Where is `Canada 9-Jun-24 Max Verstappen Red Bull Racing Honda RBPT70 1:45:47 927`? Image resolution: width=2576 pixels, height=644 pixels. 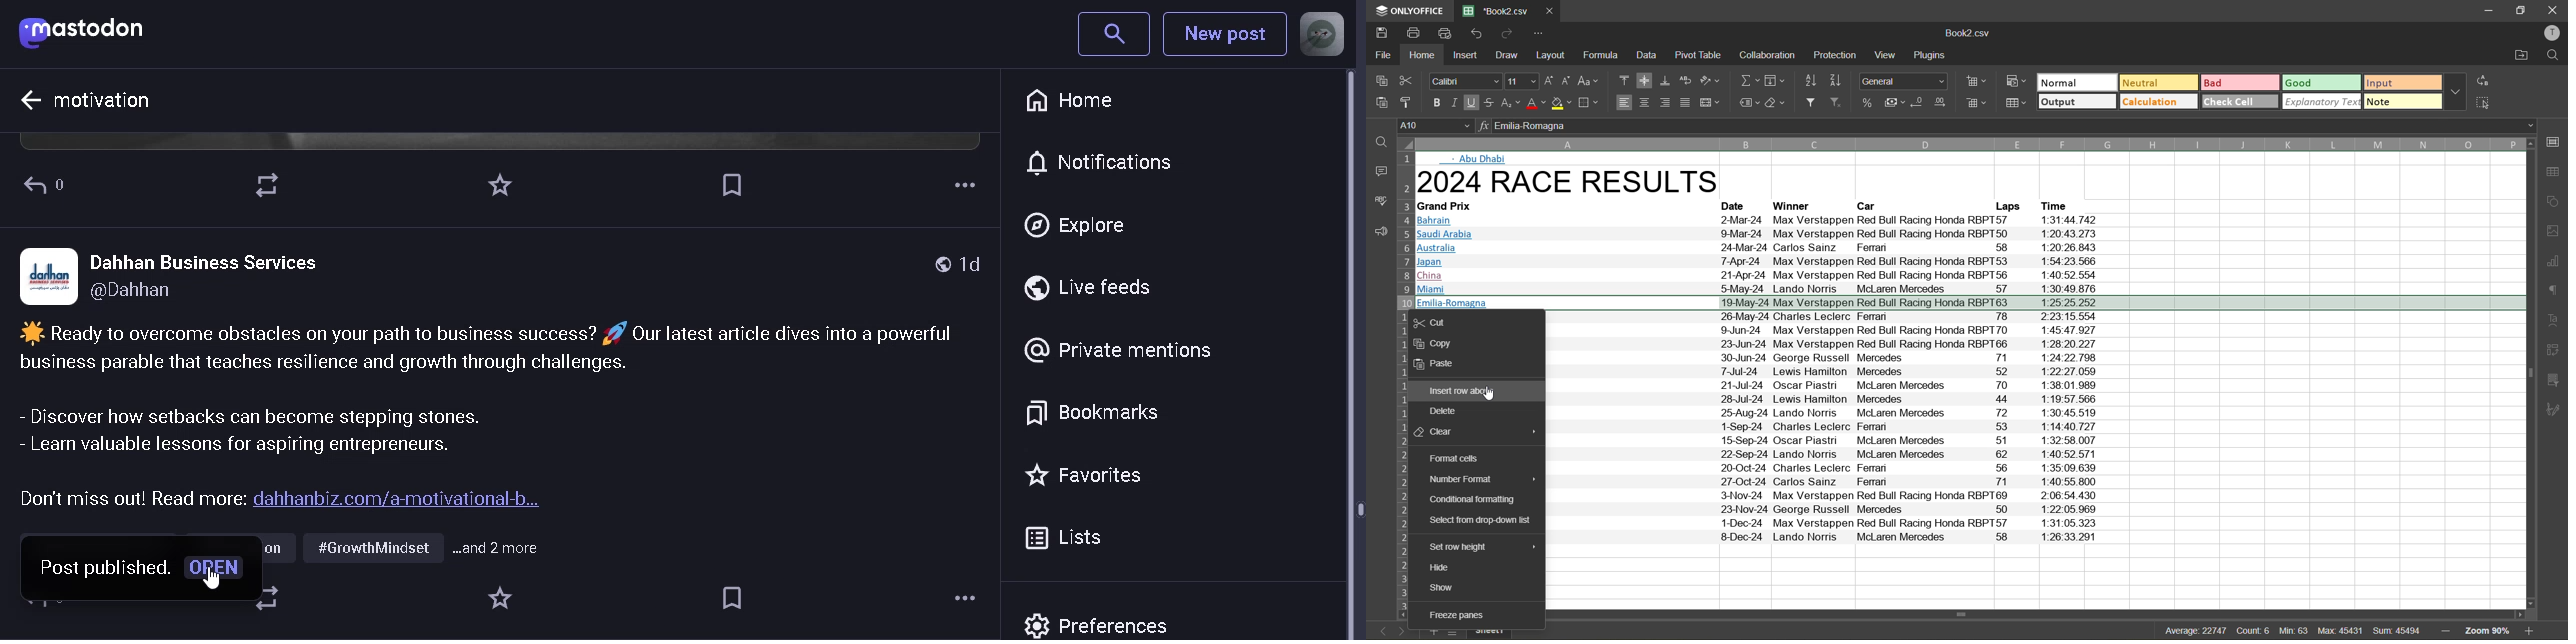 Canada 9-Jun-24 Max Verstappen Red Bull Racing Honda RBPT70 1:45:47 927 is located at coordinates (1823, 331).